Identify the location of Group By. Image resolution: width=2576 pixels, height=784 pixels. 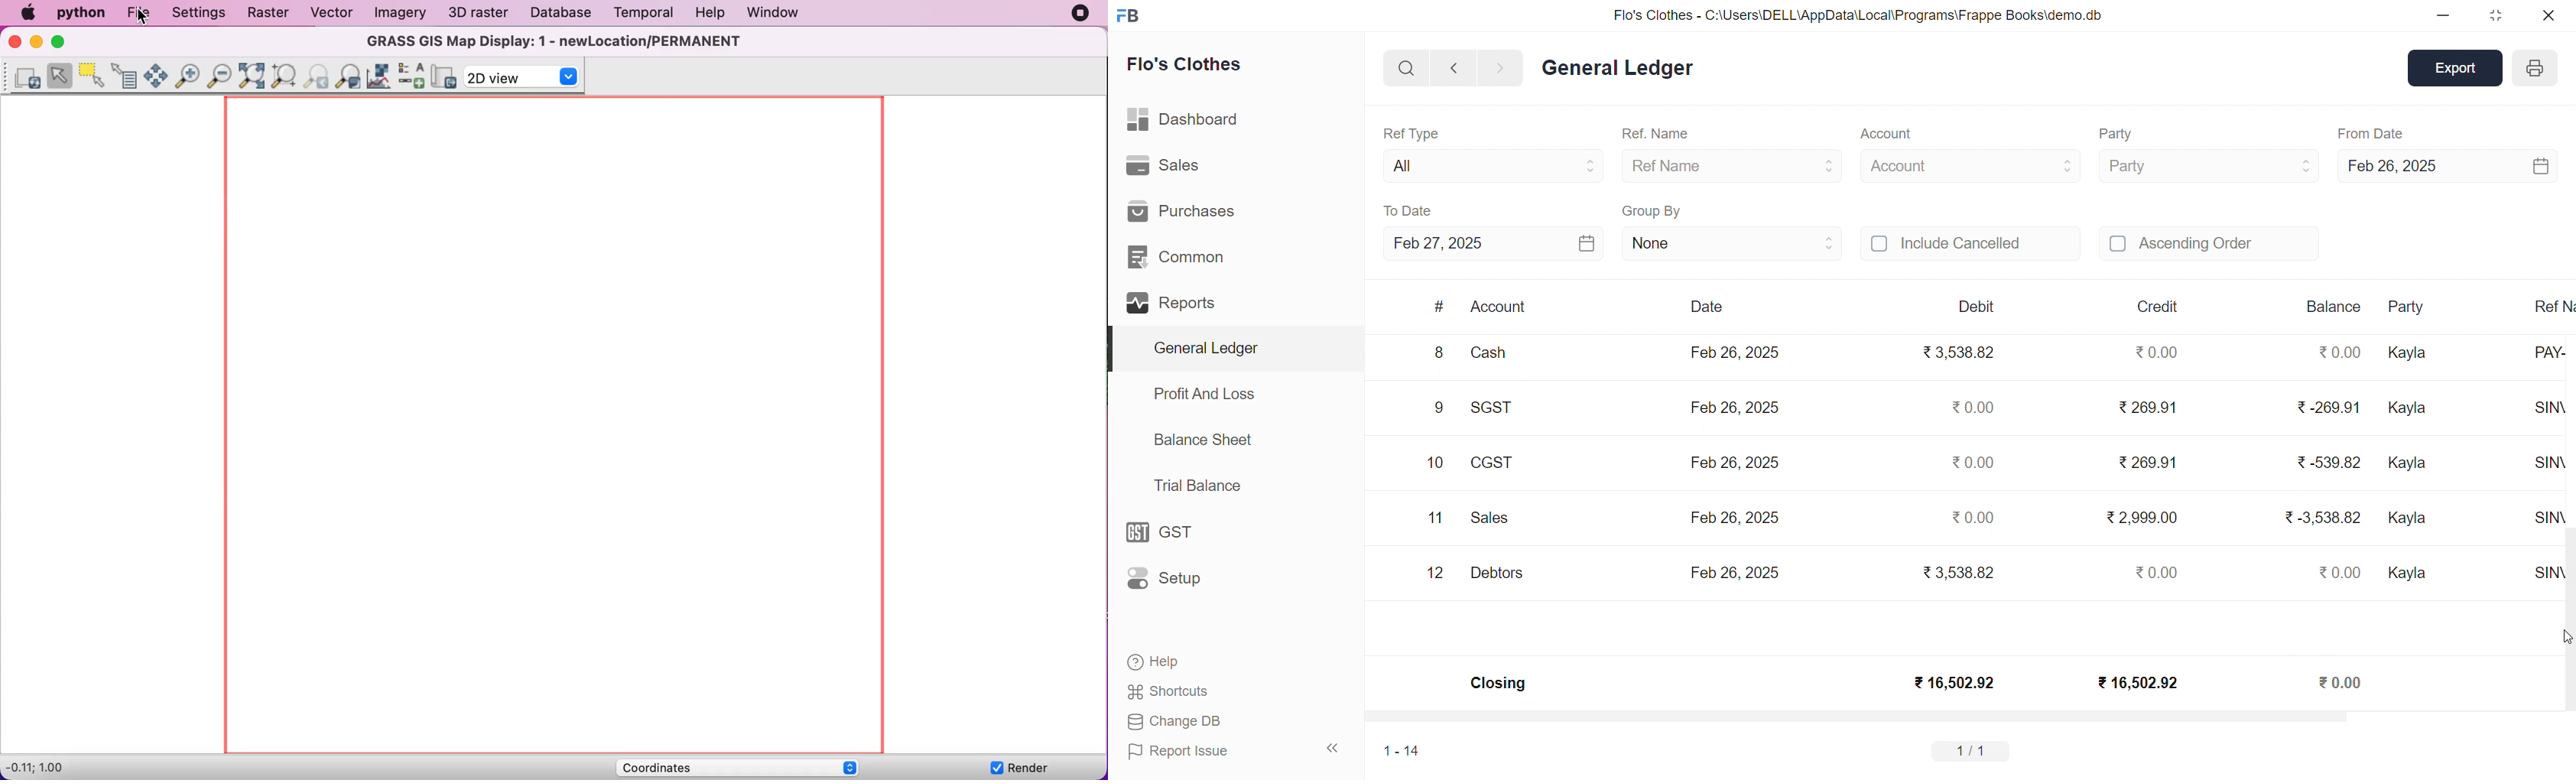
(1652, 209).